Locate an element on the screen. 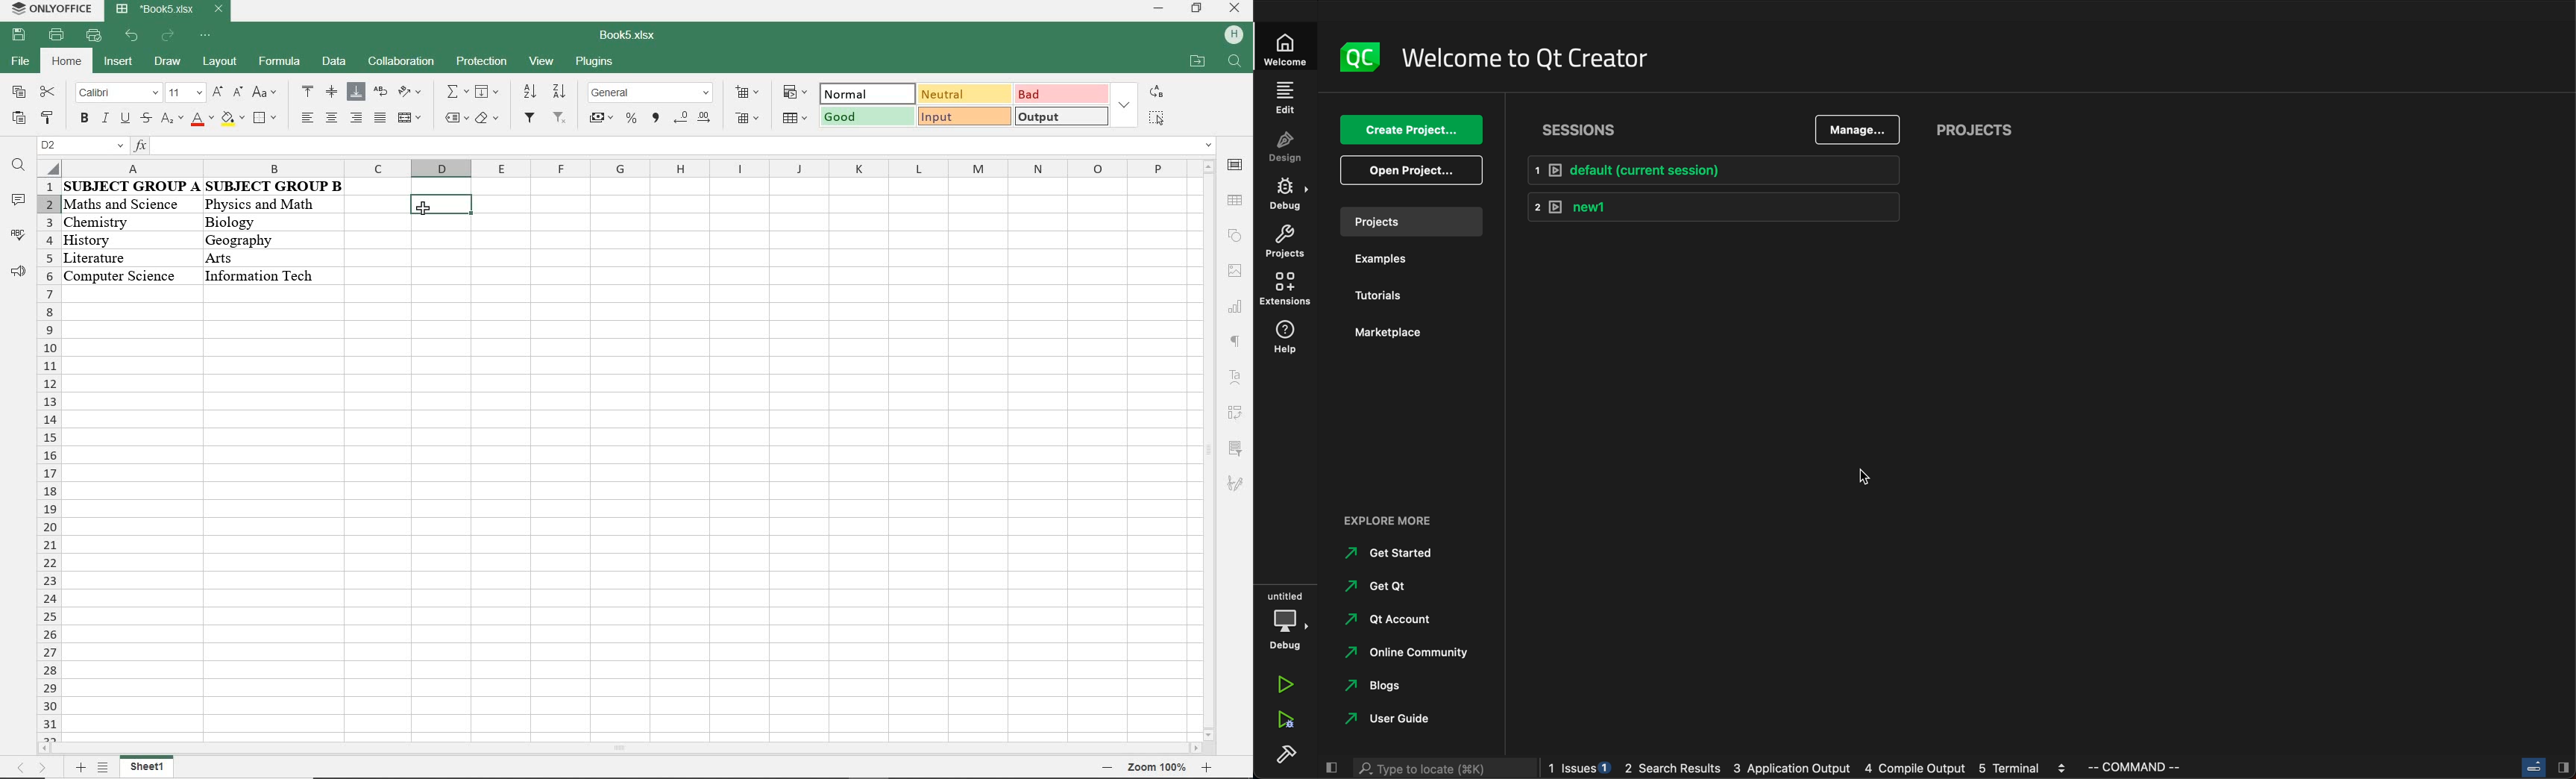 The image size is (2576, 784). sign is located at coordinates (1236, 200).